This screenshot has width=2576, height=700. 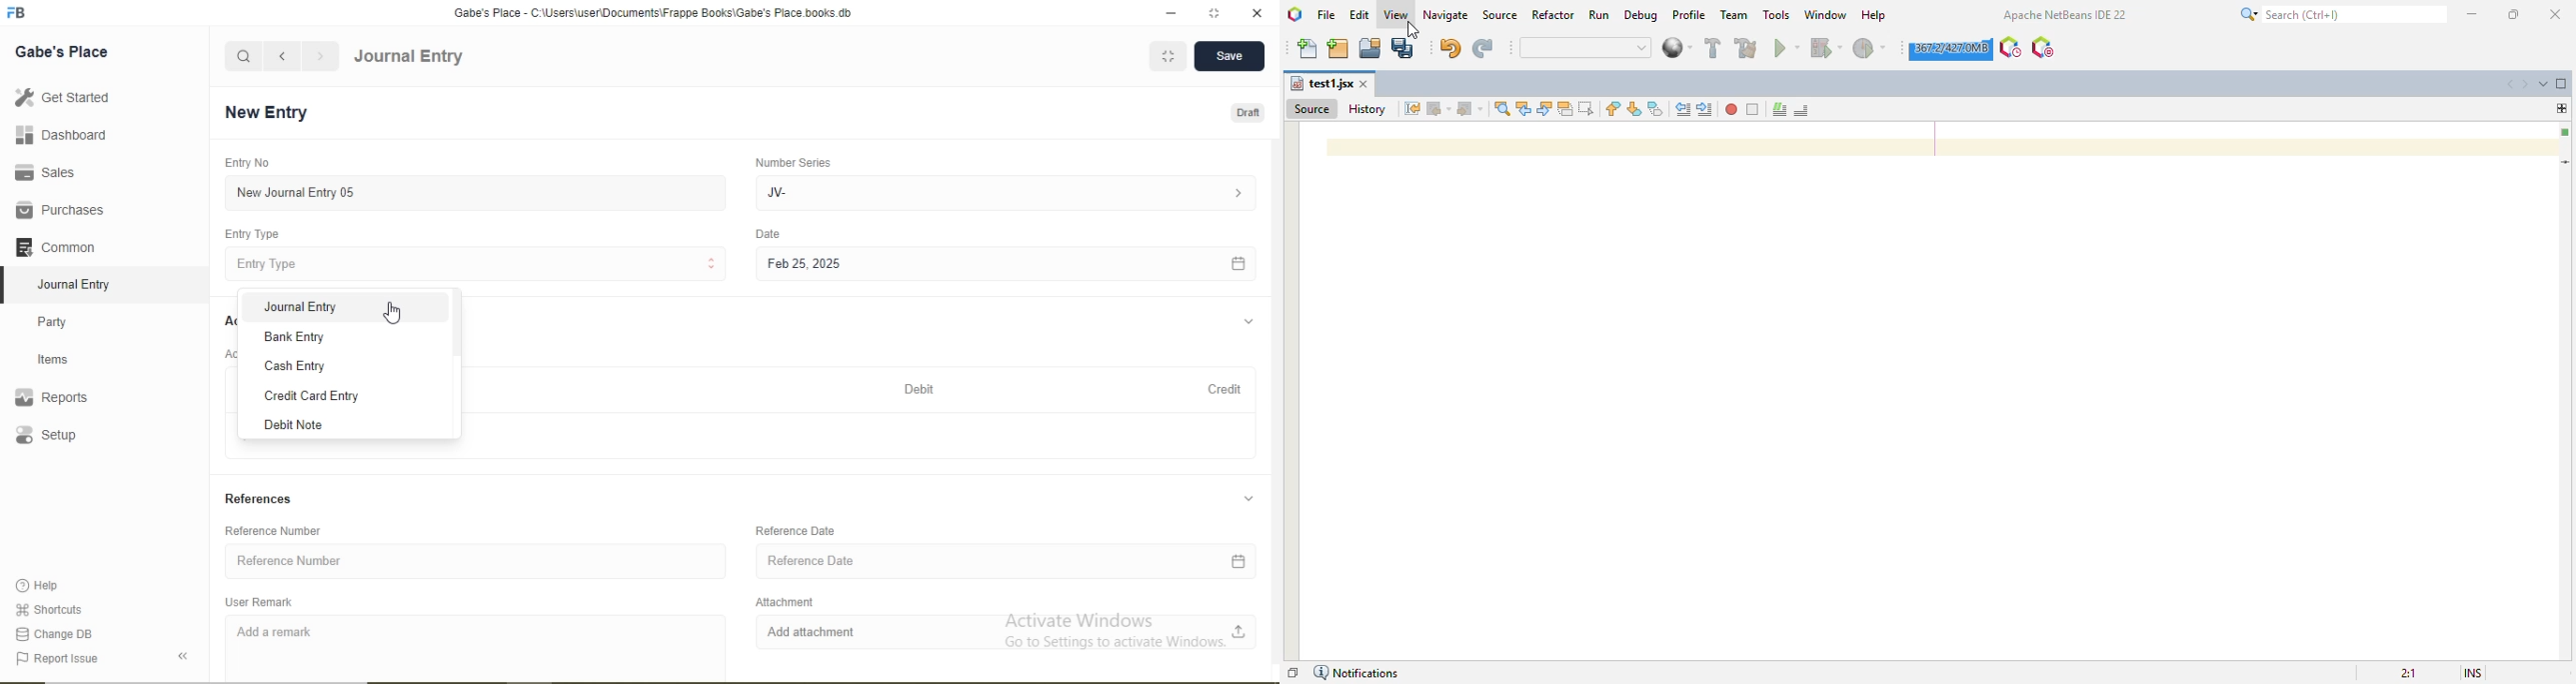 I want to click on ‘Report Issue, so click(x=78, y=659).